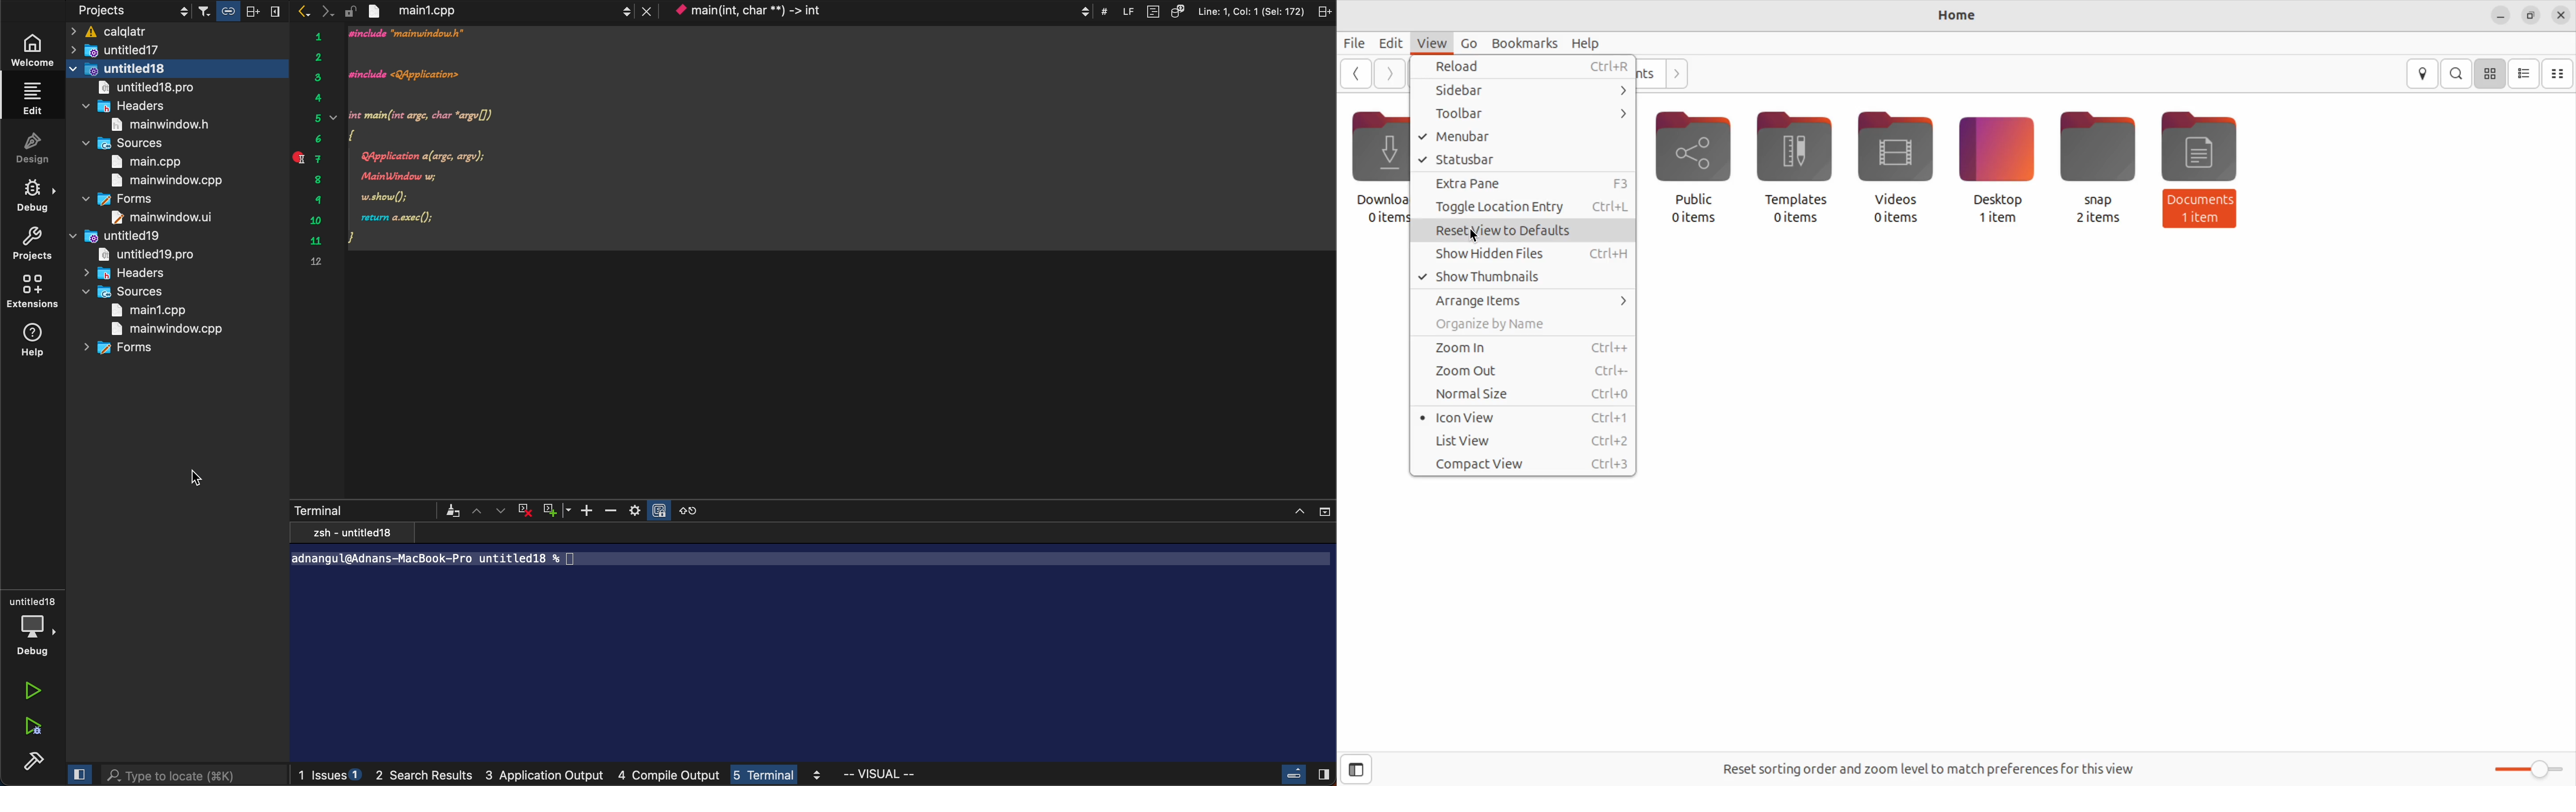  Describe the element at coordinates (1523, 209) in the screenshot. I see `Toggle Location Entry` at that location.